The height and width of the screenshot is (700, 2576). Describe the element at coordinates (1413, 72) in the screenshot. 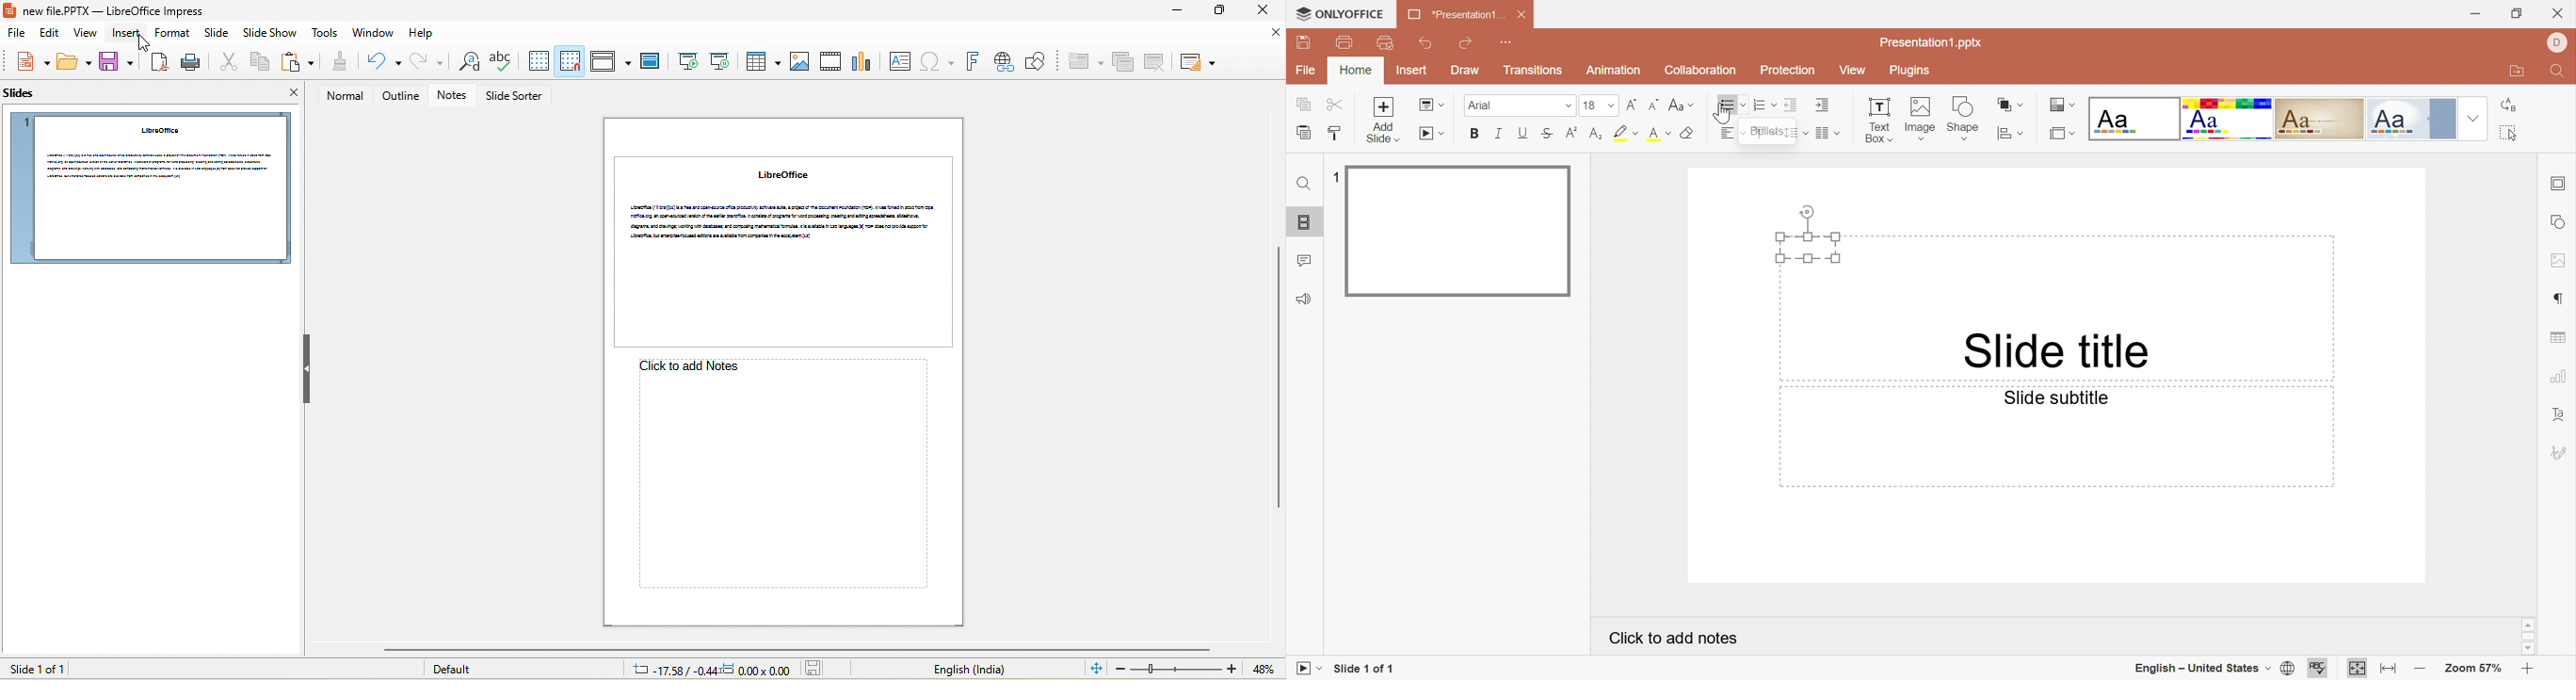

I see `Insert` at that location.